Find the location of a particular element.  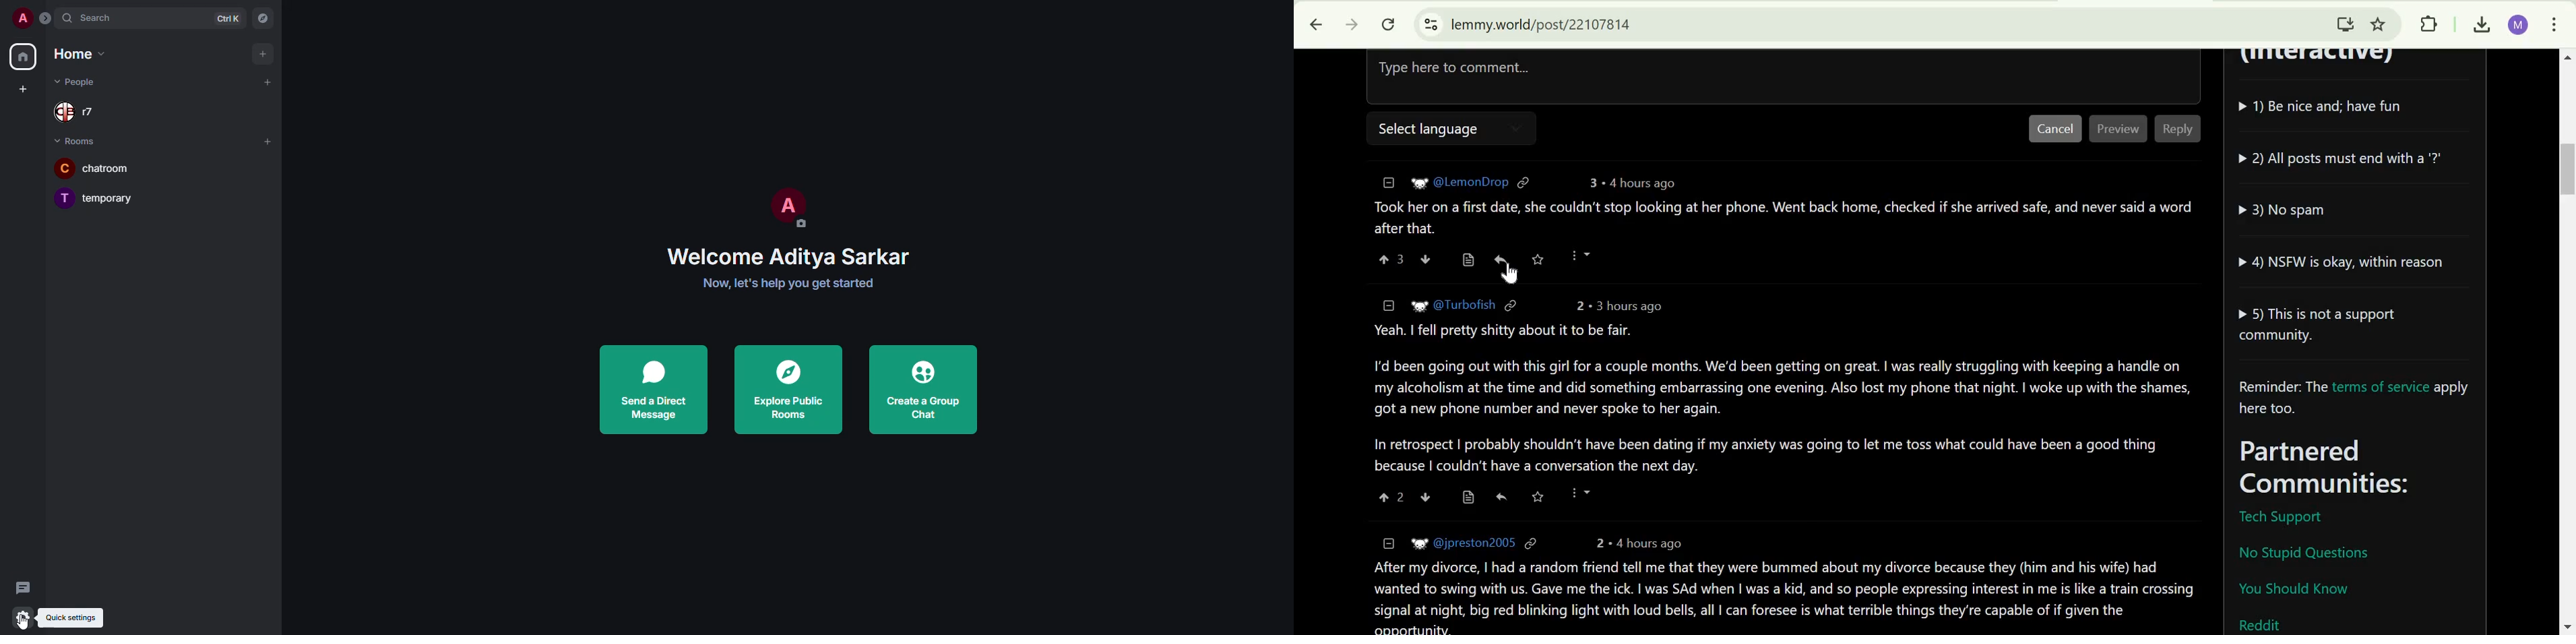

home is located at coordinates (23, 57).